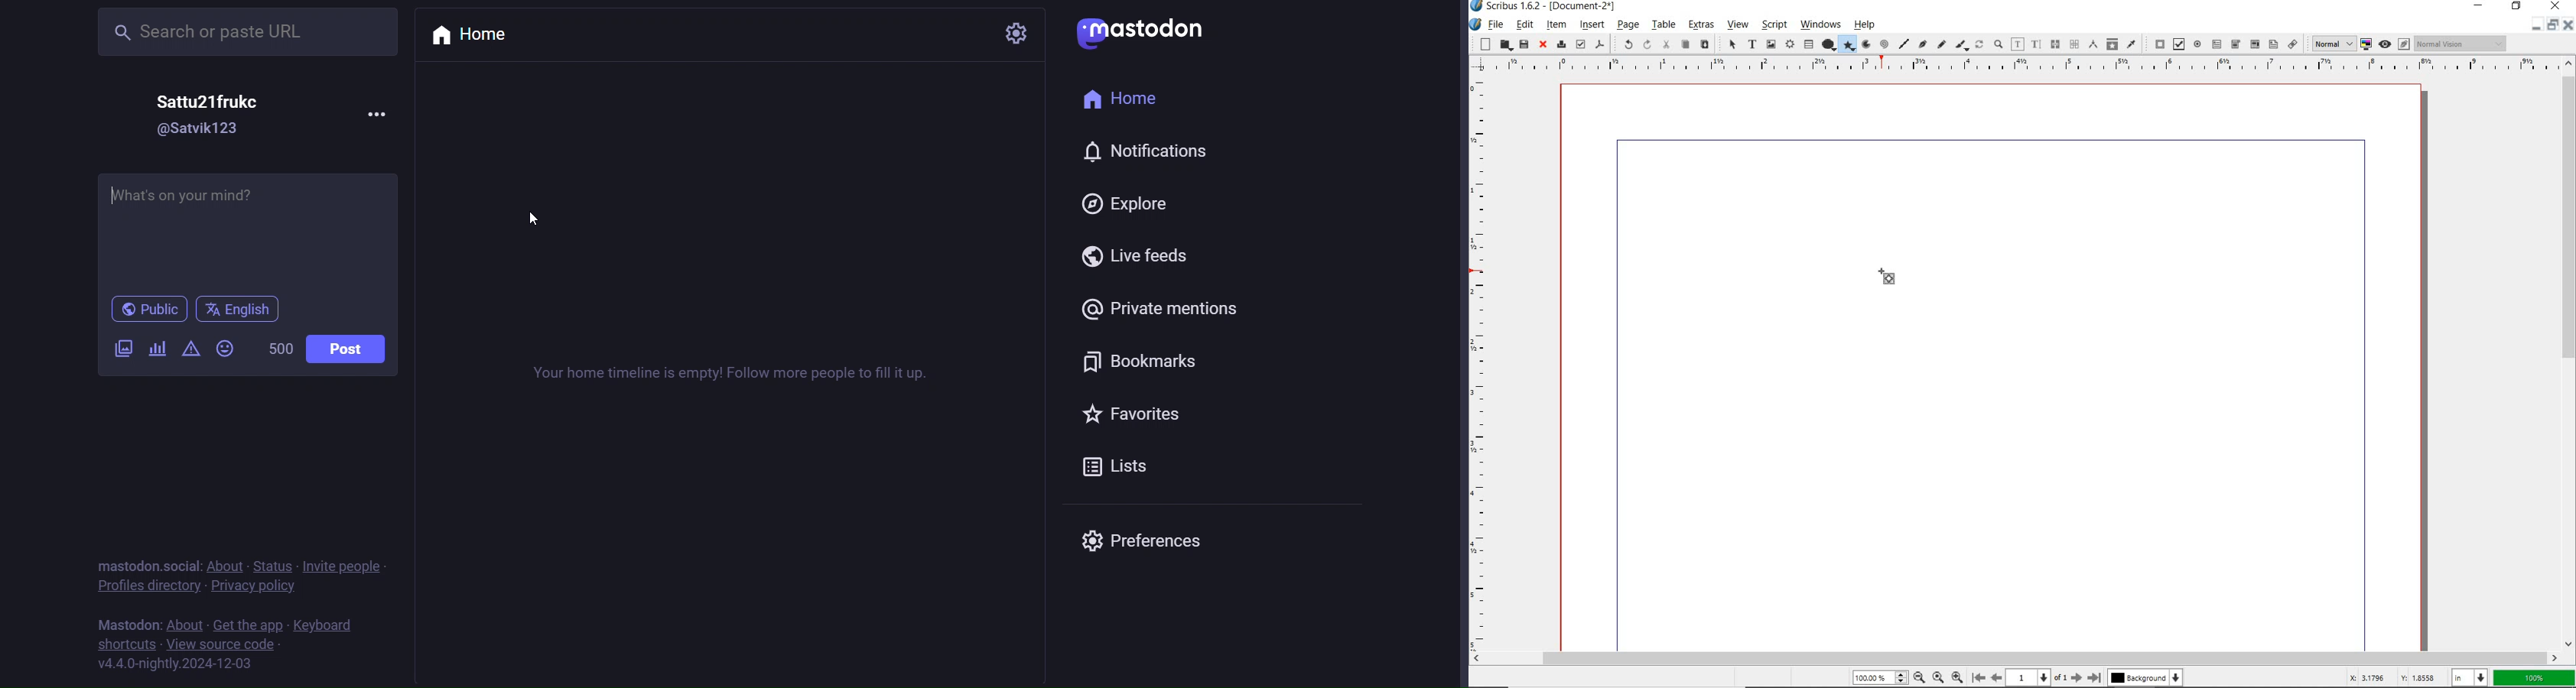 The image size is (2576, 700). Describe the element at coordinates (1885, 42) in the screenshot. I see `spiral` at that location.